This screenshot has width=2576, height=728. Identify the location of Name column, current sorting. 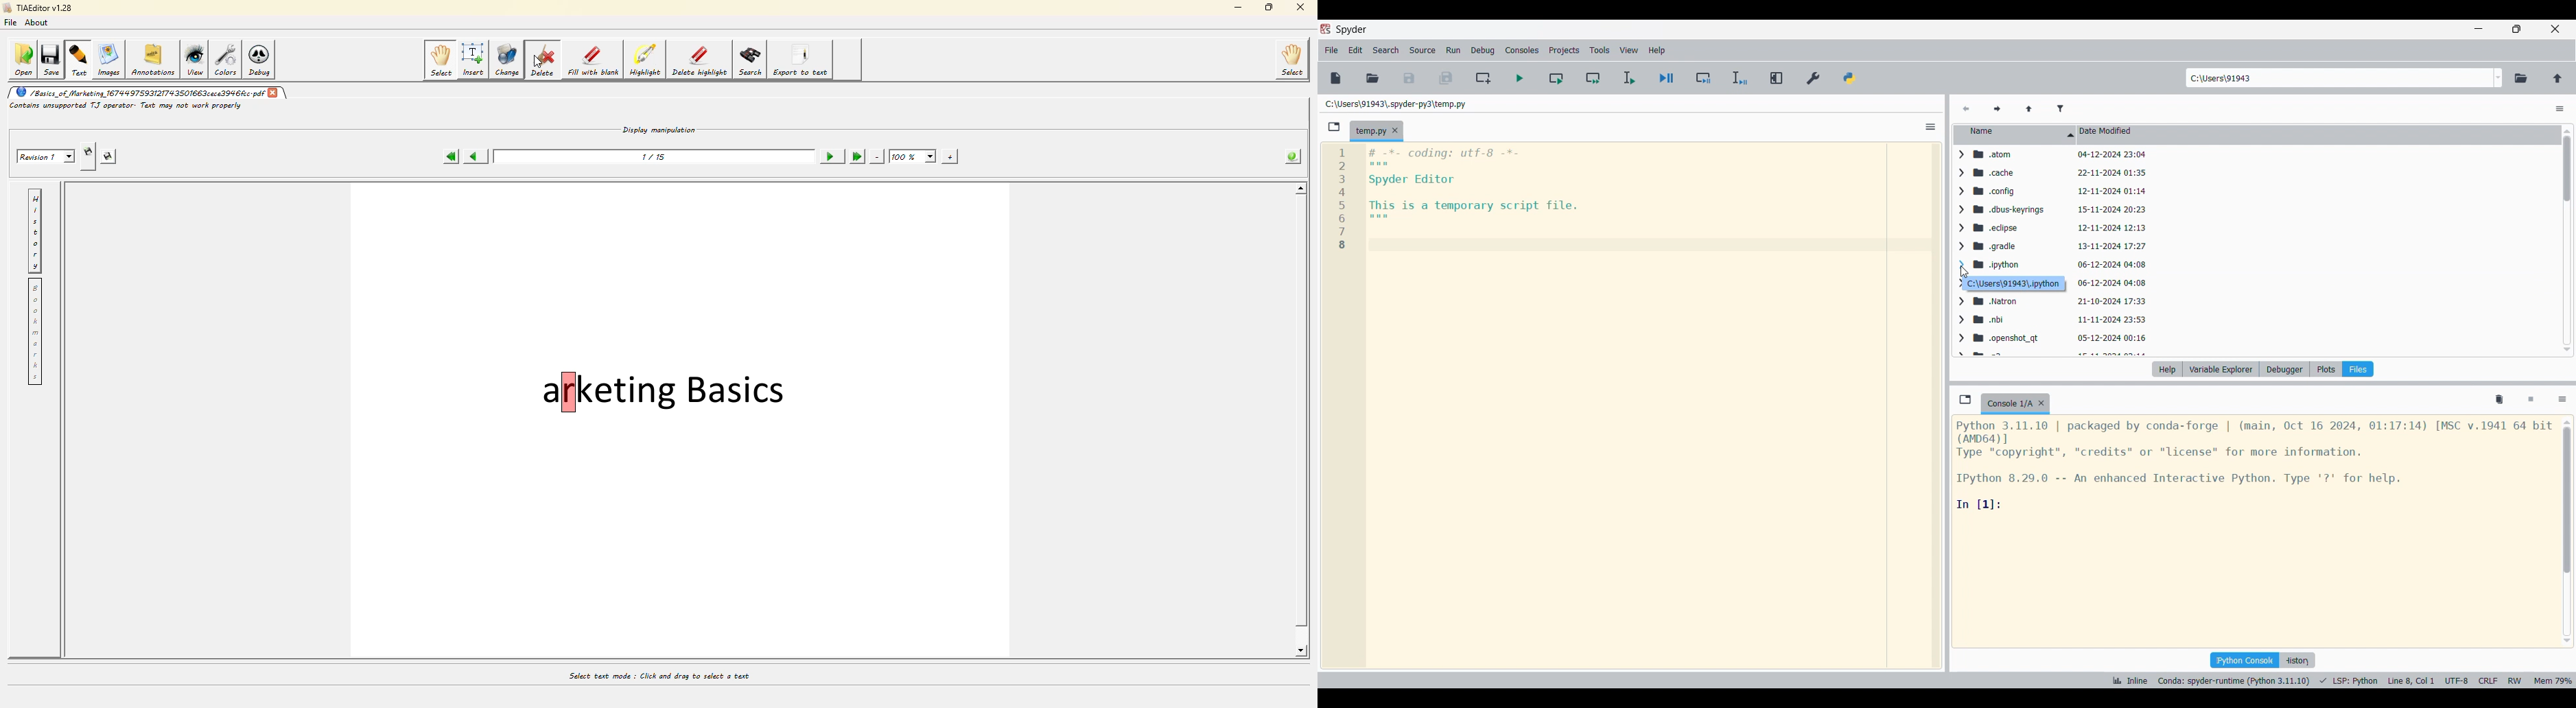
(2015, 135).